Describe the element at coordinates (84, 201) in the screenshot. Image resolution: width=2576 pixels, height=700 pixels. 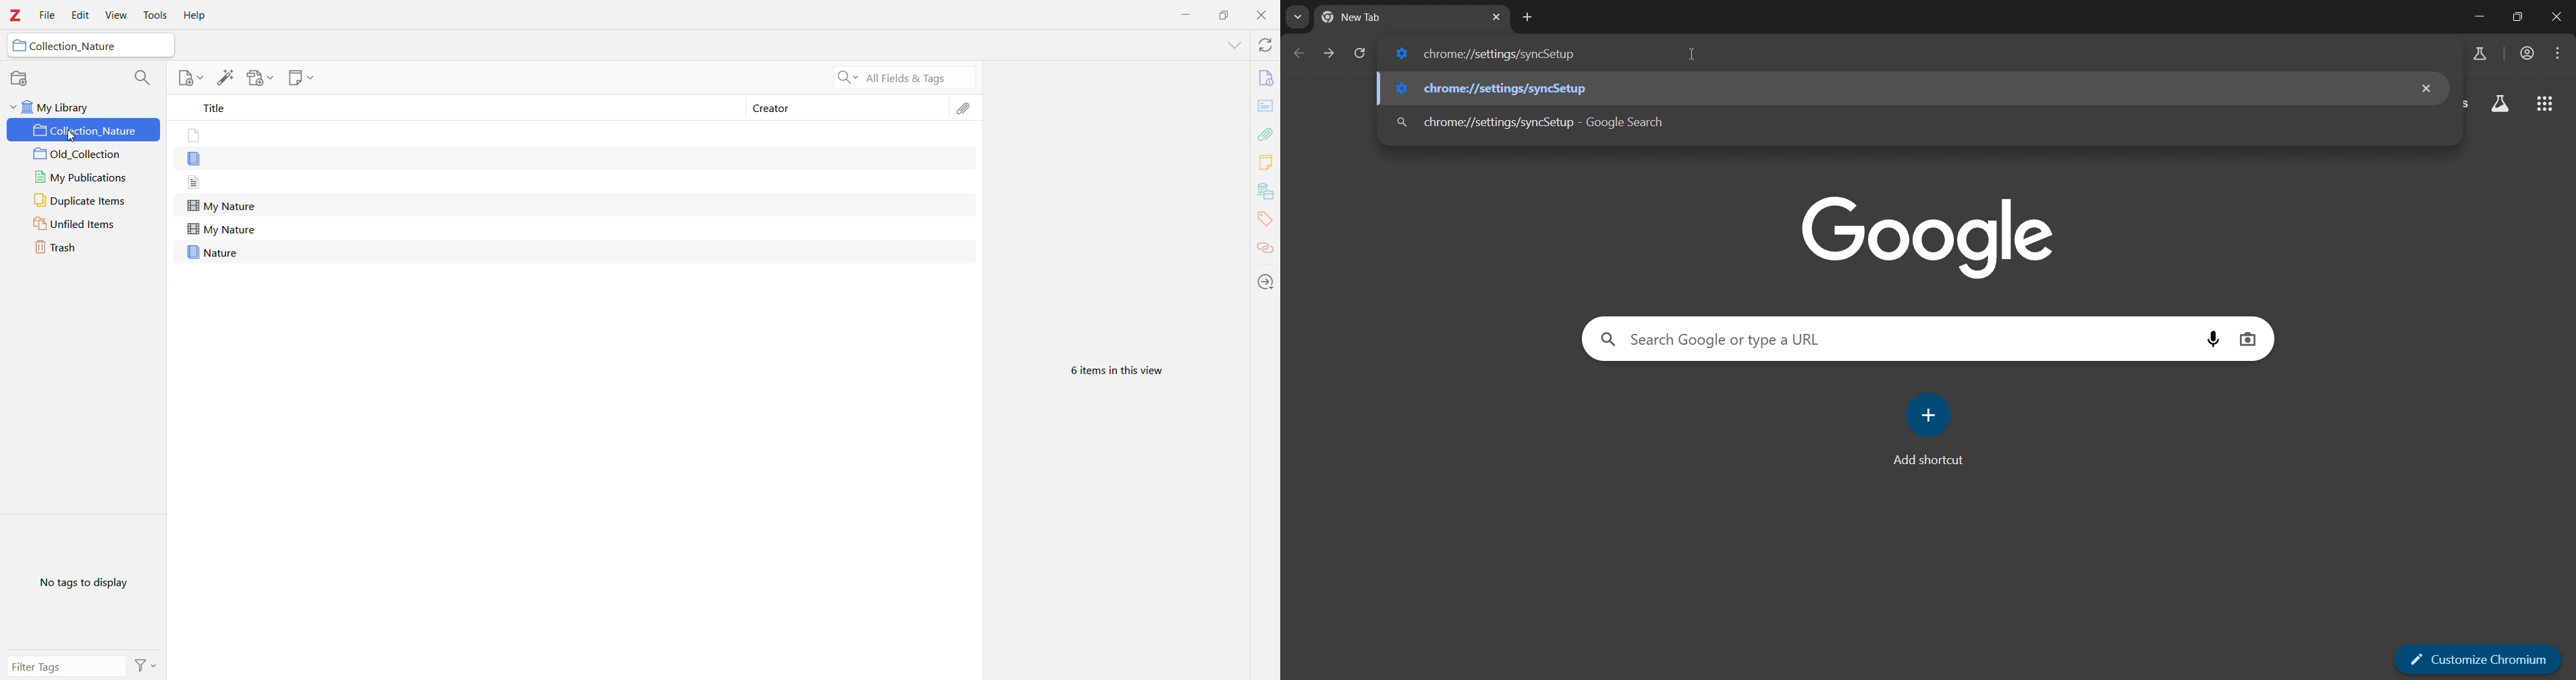
I see `Duplicate Items` at that location.